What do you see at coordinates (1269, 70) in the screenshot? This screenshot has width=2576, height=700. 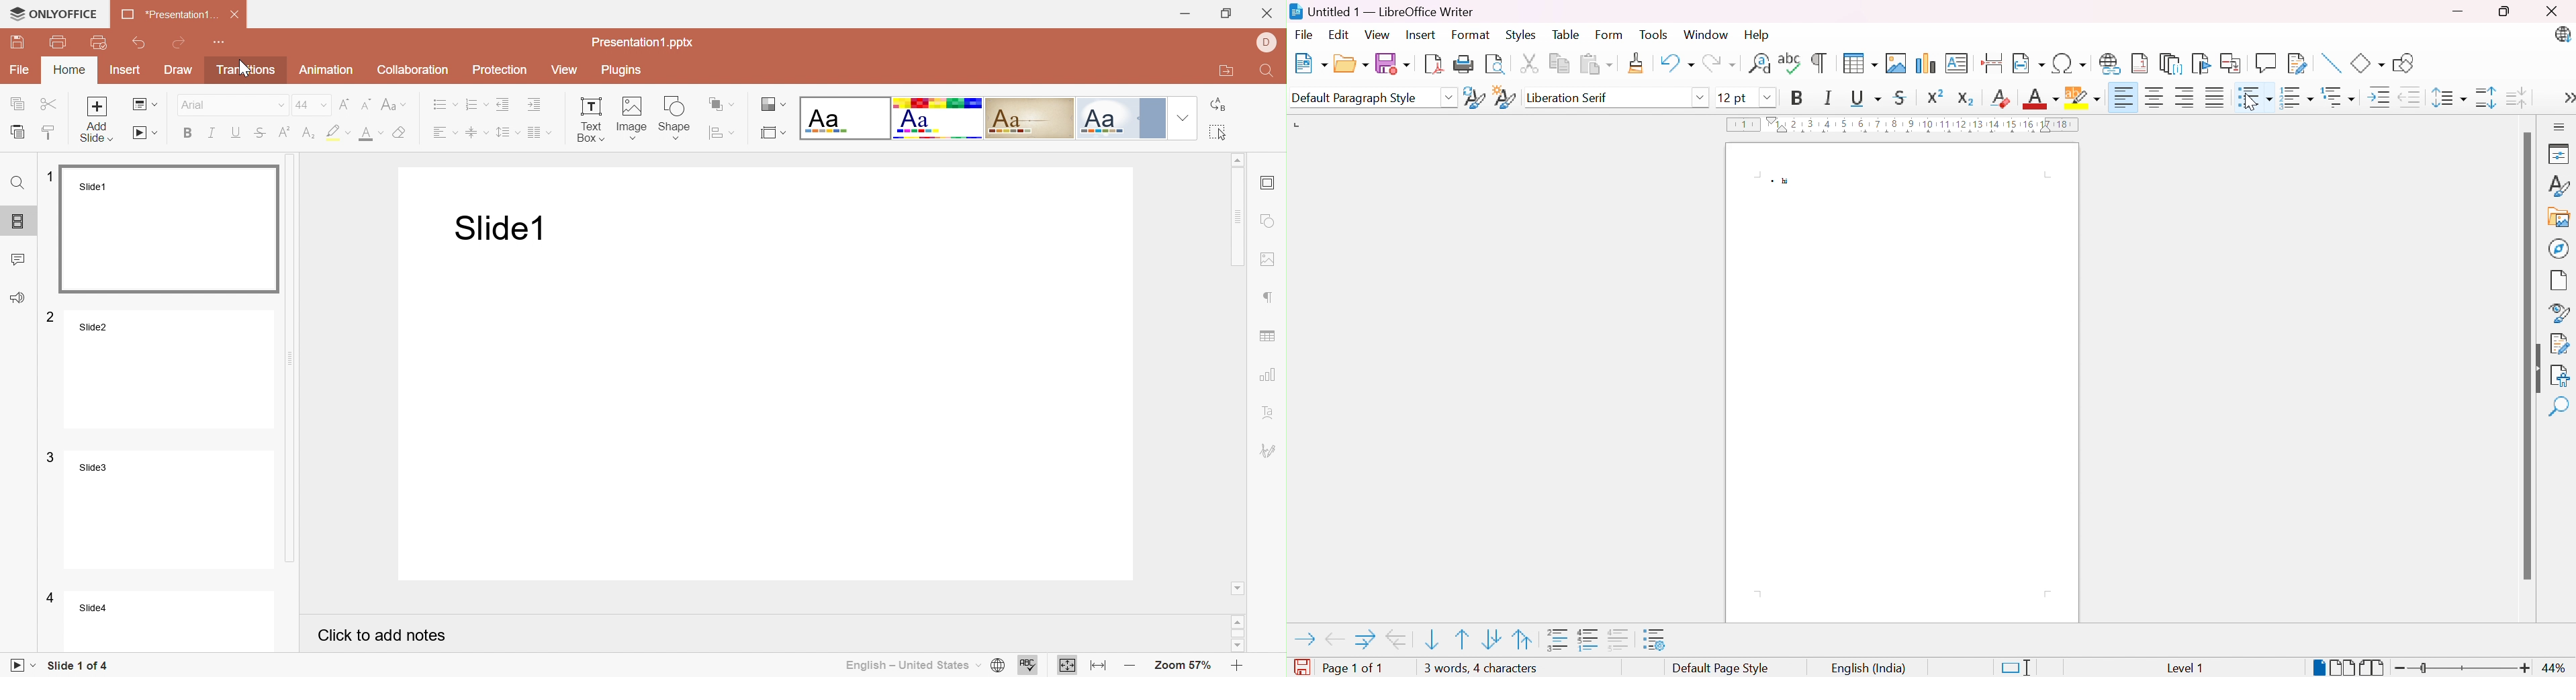 I see `Find` at bounding box center [1269, 70].